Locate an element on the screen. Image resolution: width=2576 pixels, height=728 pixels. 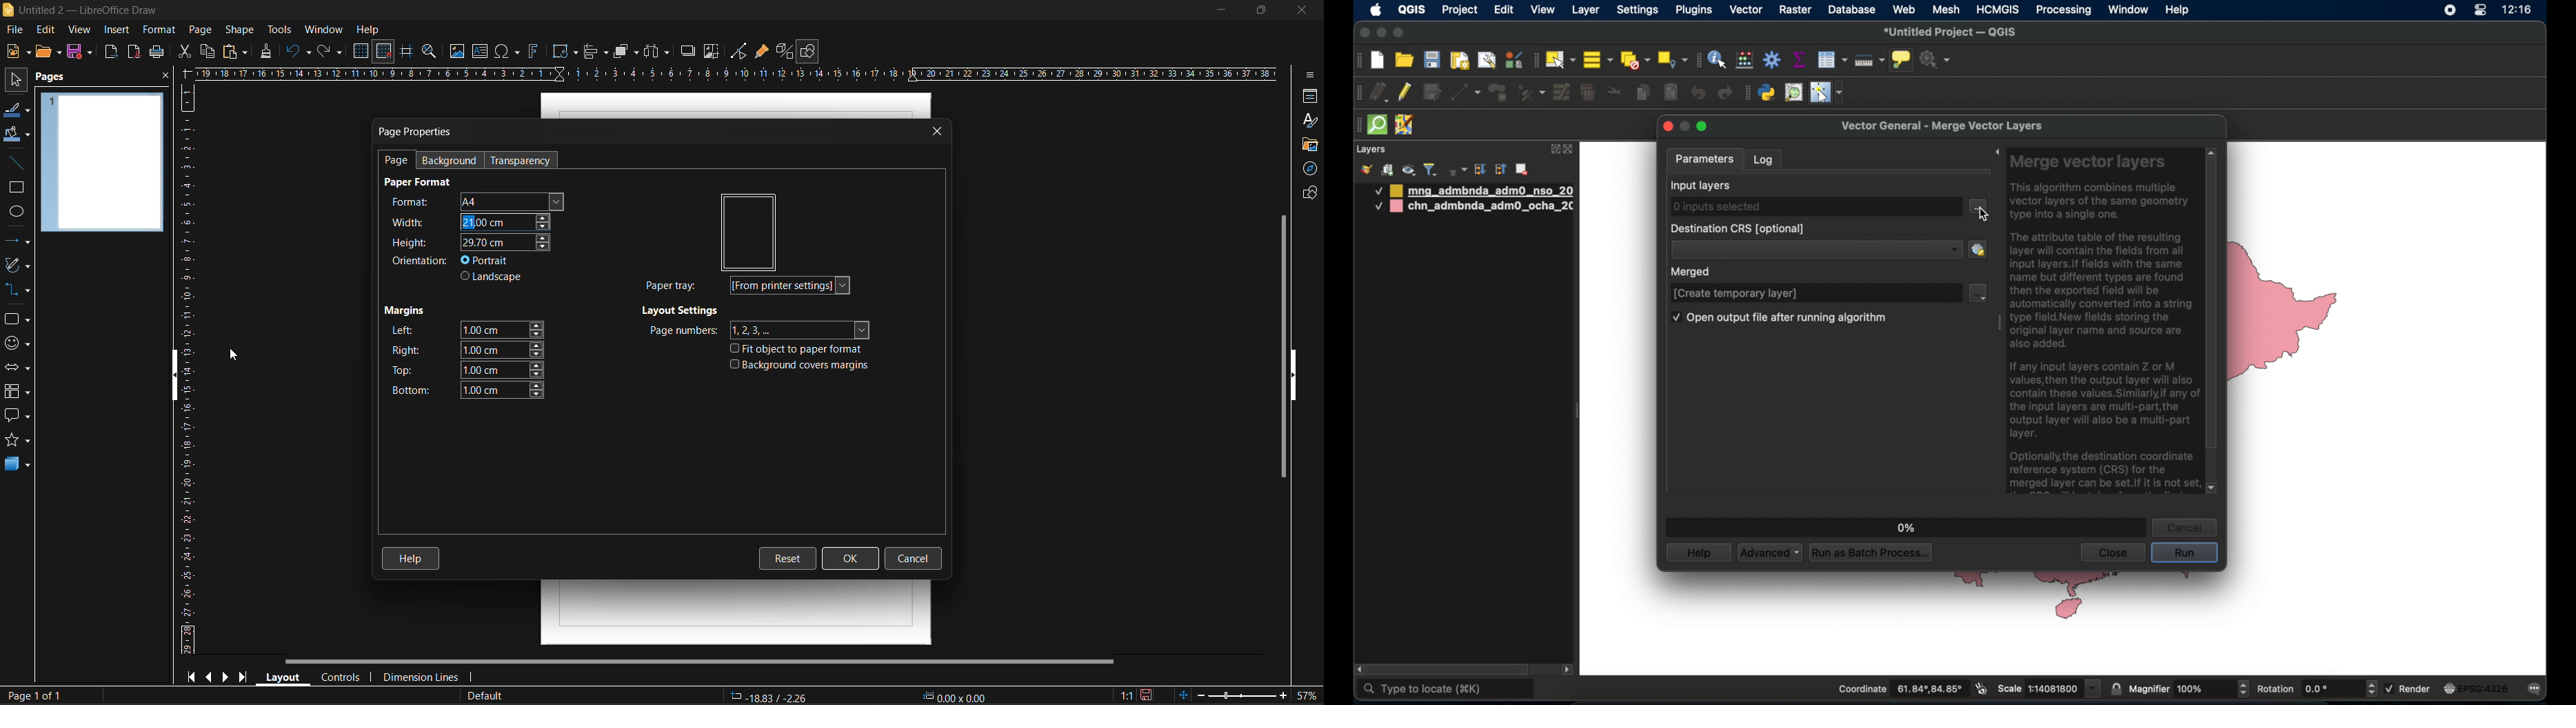
connectors is located at coordinates (19, 290).